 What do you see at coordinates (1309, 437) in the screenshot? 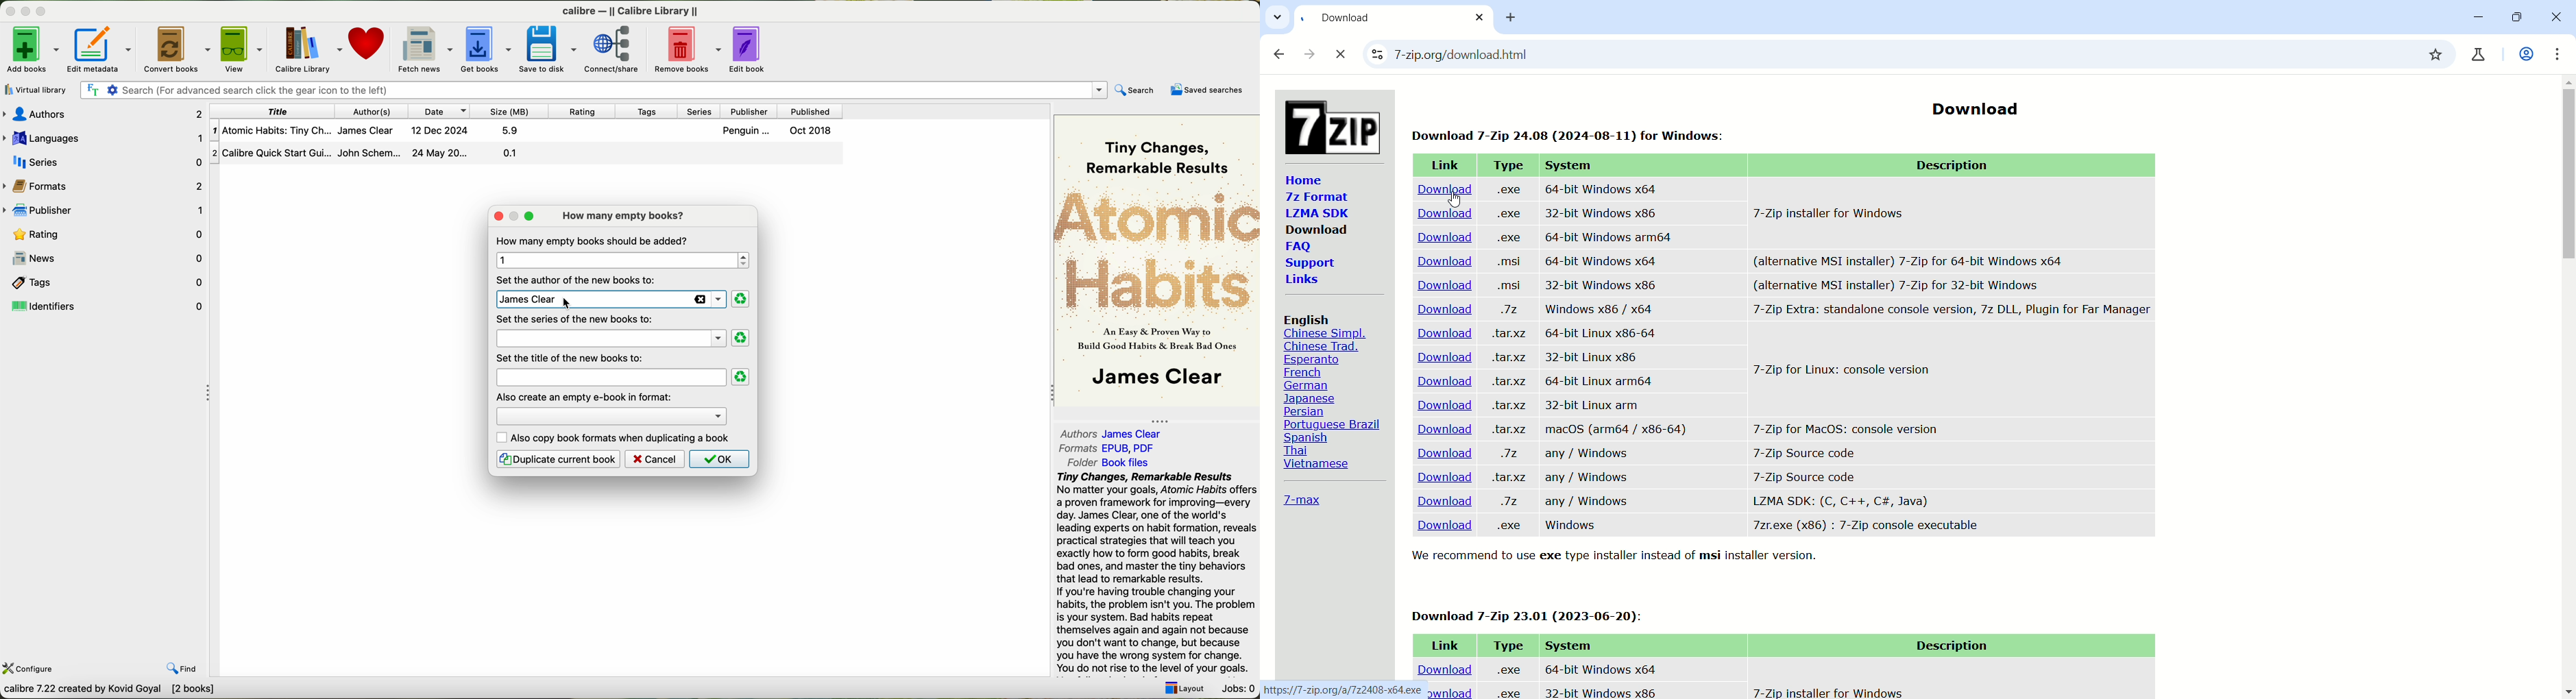
I see `Spanish` at bounding box center [1309, 437].